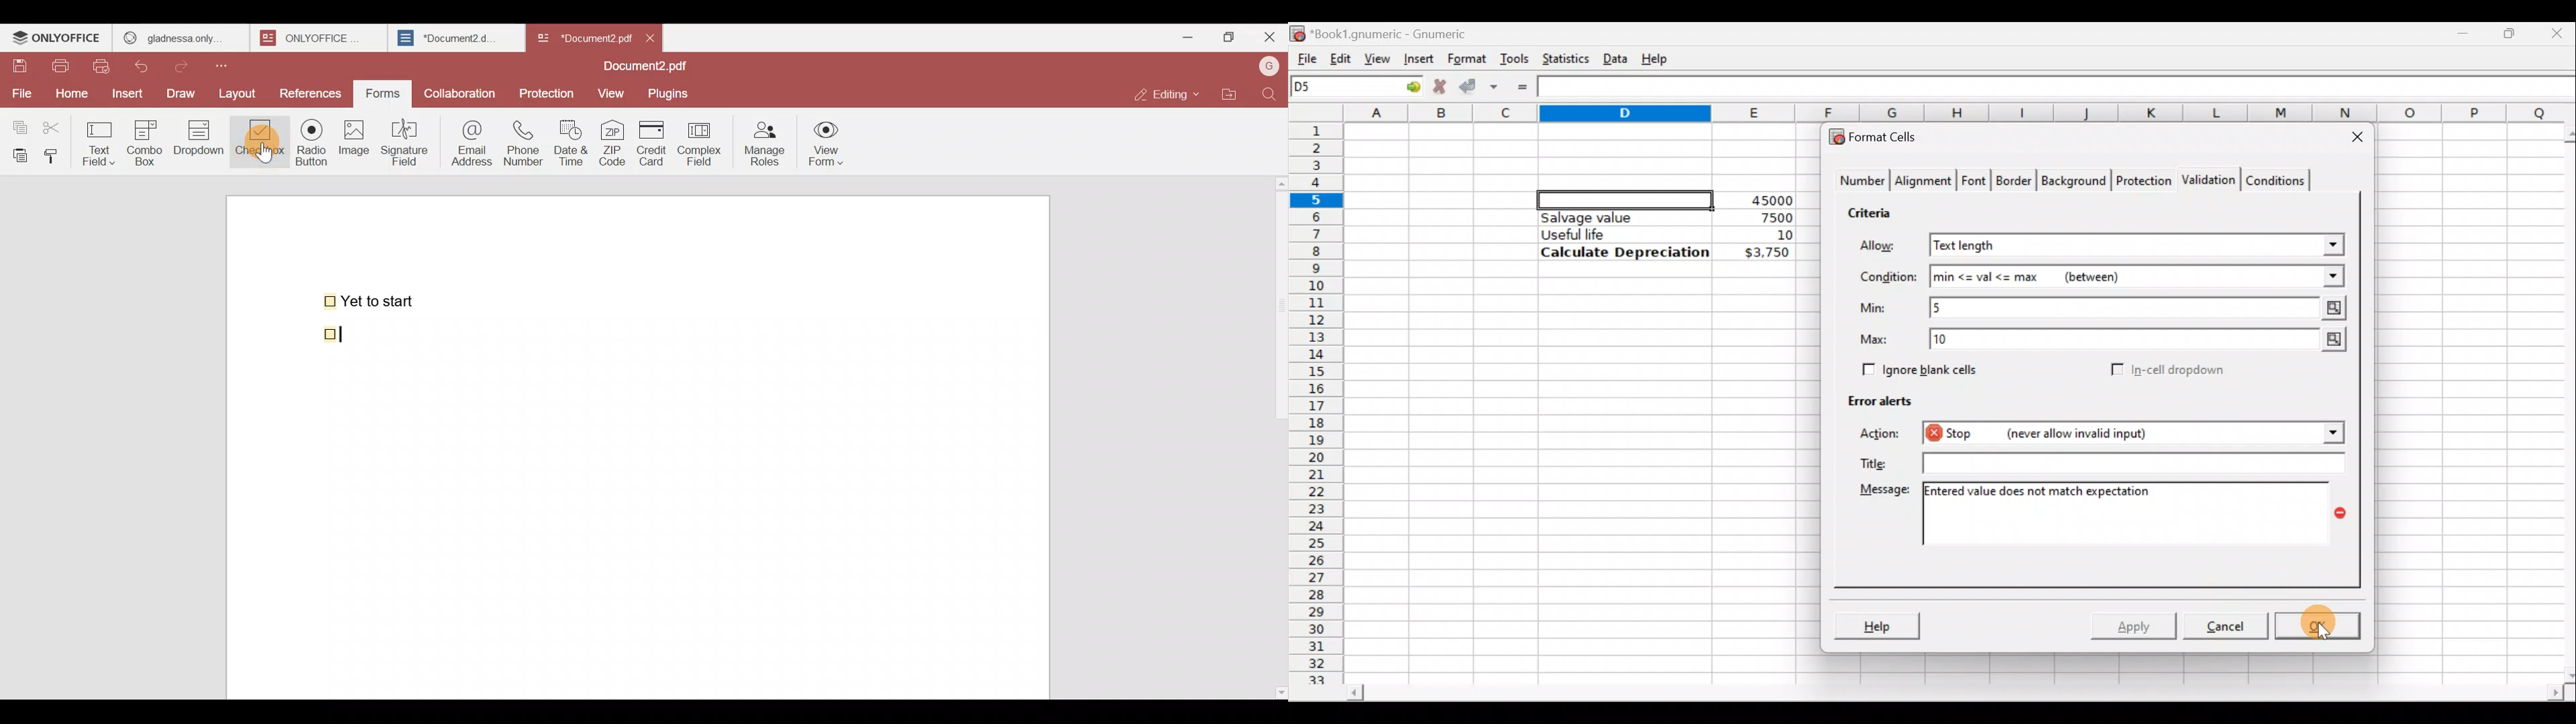 The height and width of the screenshot is (728, 2576). What do you see at coordinates (63, 67) in the screenshot?
I see `Print file` at bounding box center [63, 67].